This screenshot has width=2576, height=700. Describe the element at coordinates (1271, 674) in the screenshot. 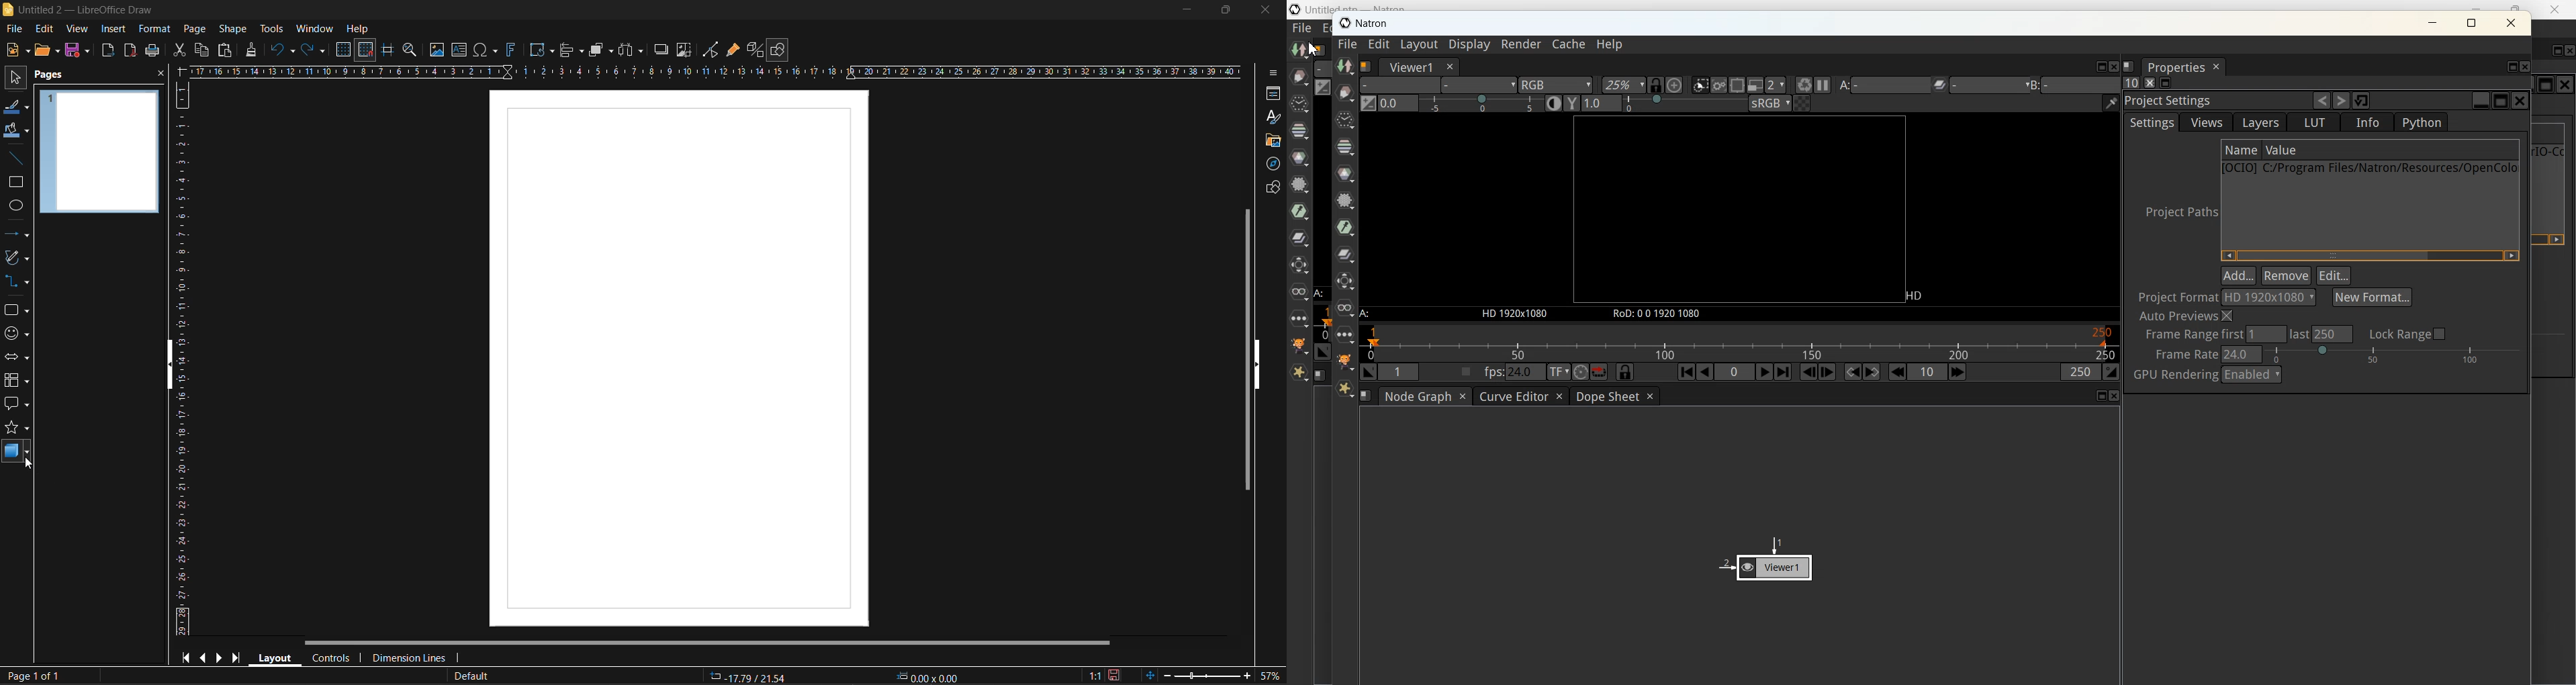

I see `zoom factor` at that location.